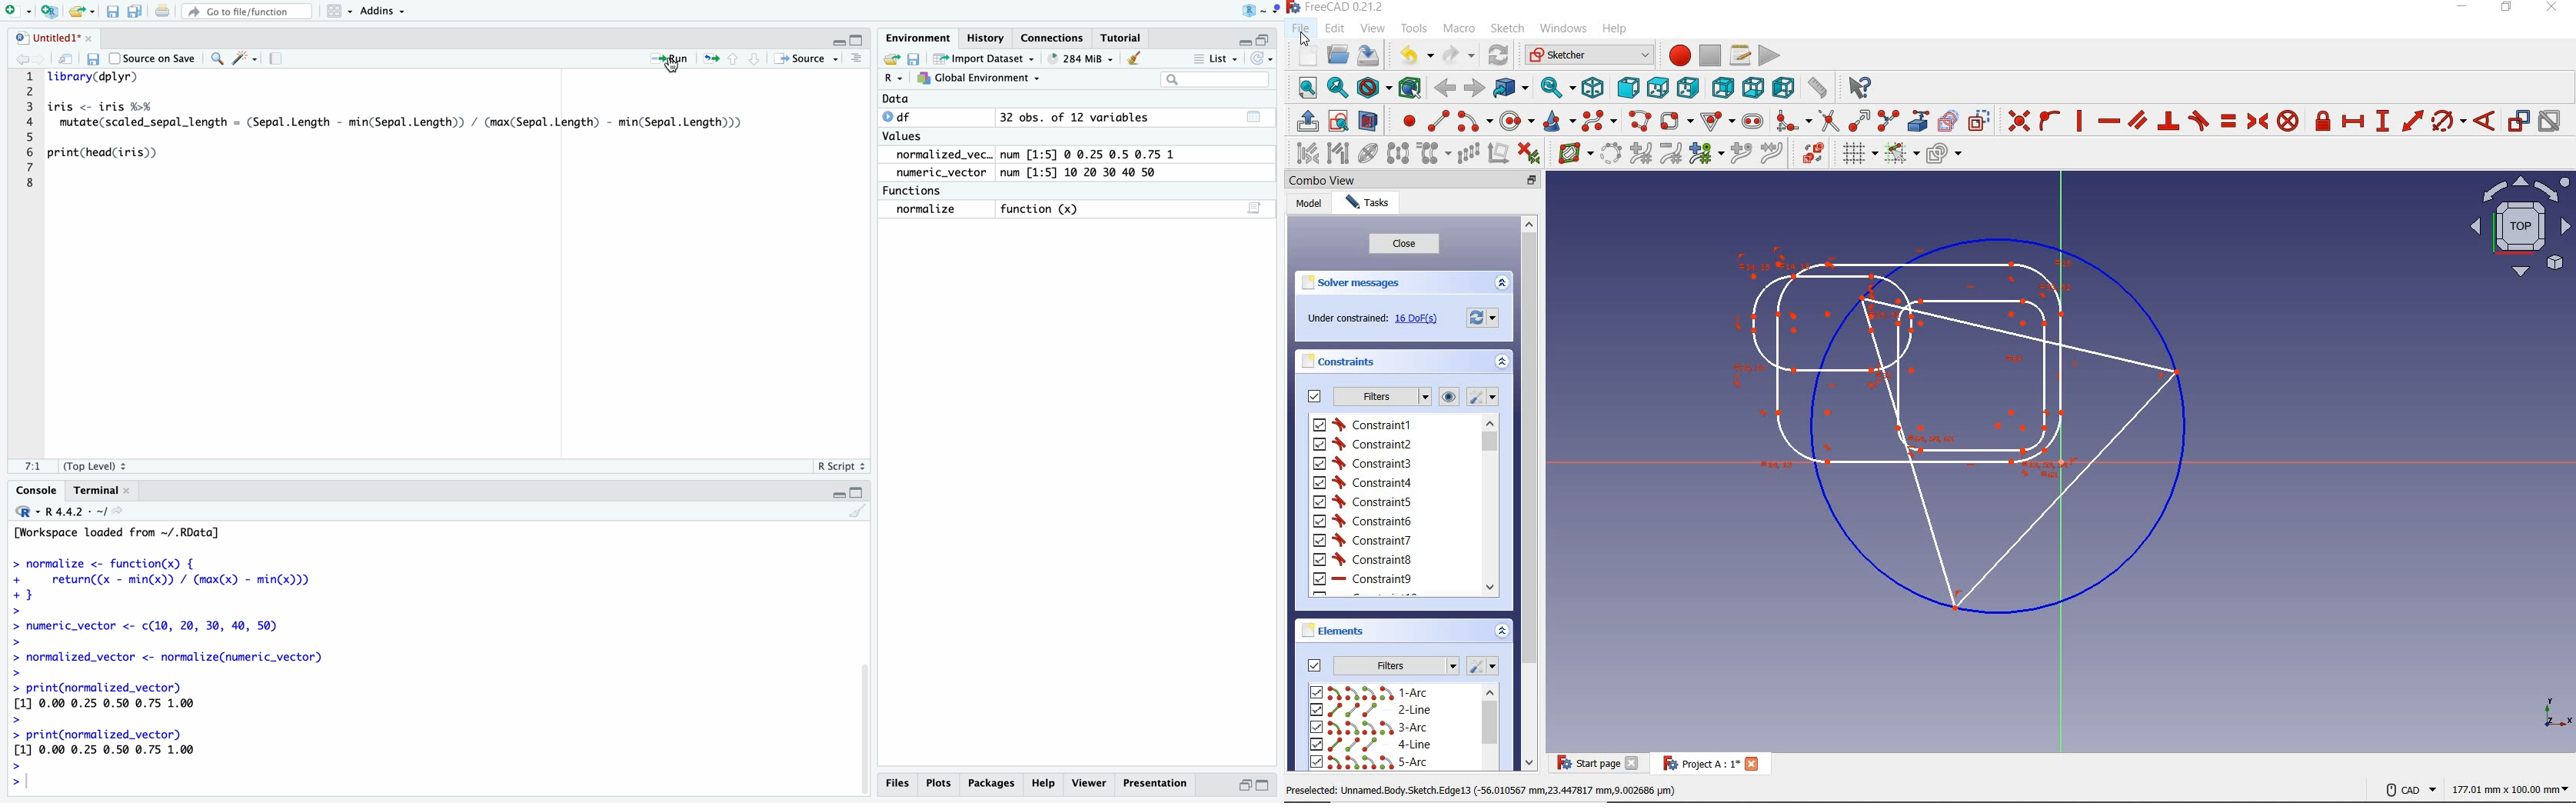  Describe the element at coordinates (91, 58) in the screenshot. I see `Save` at that location.